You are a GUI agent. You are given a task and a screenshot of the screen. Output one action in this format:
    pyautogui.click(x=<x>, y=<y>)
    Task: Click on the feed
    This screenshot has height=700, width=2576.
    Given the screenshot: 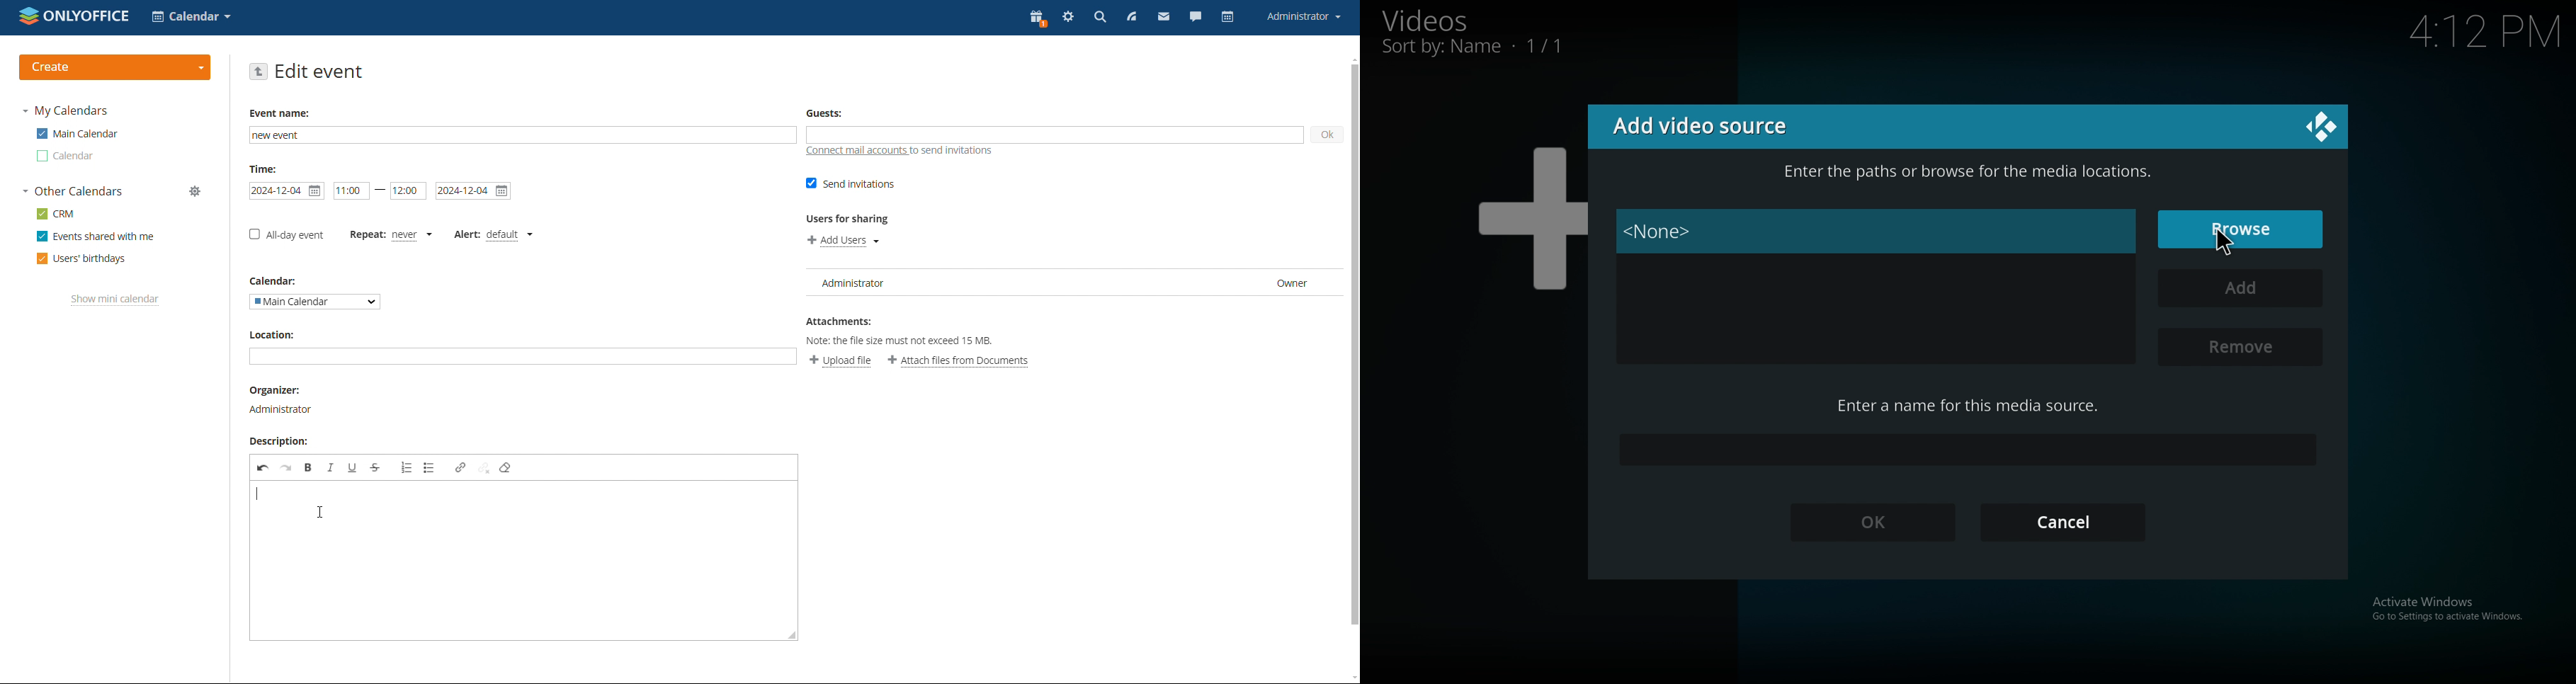 What is the action you would take?
    pyautogui.click(x=1132, y=18)
    